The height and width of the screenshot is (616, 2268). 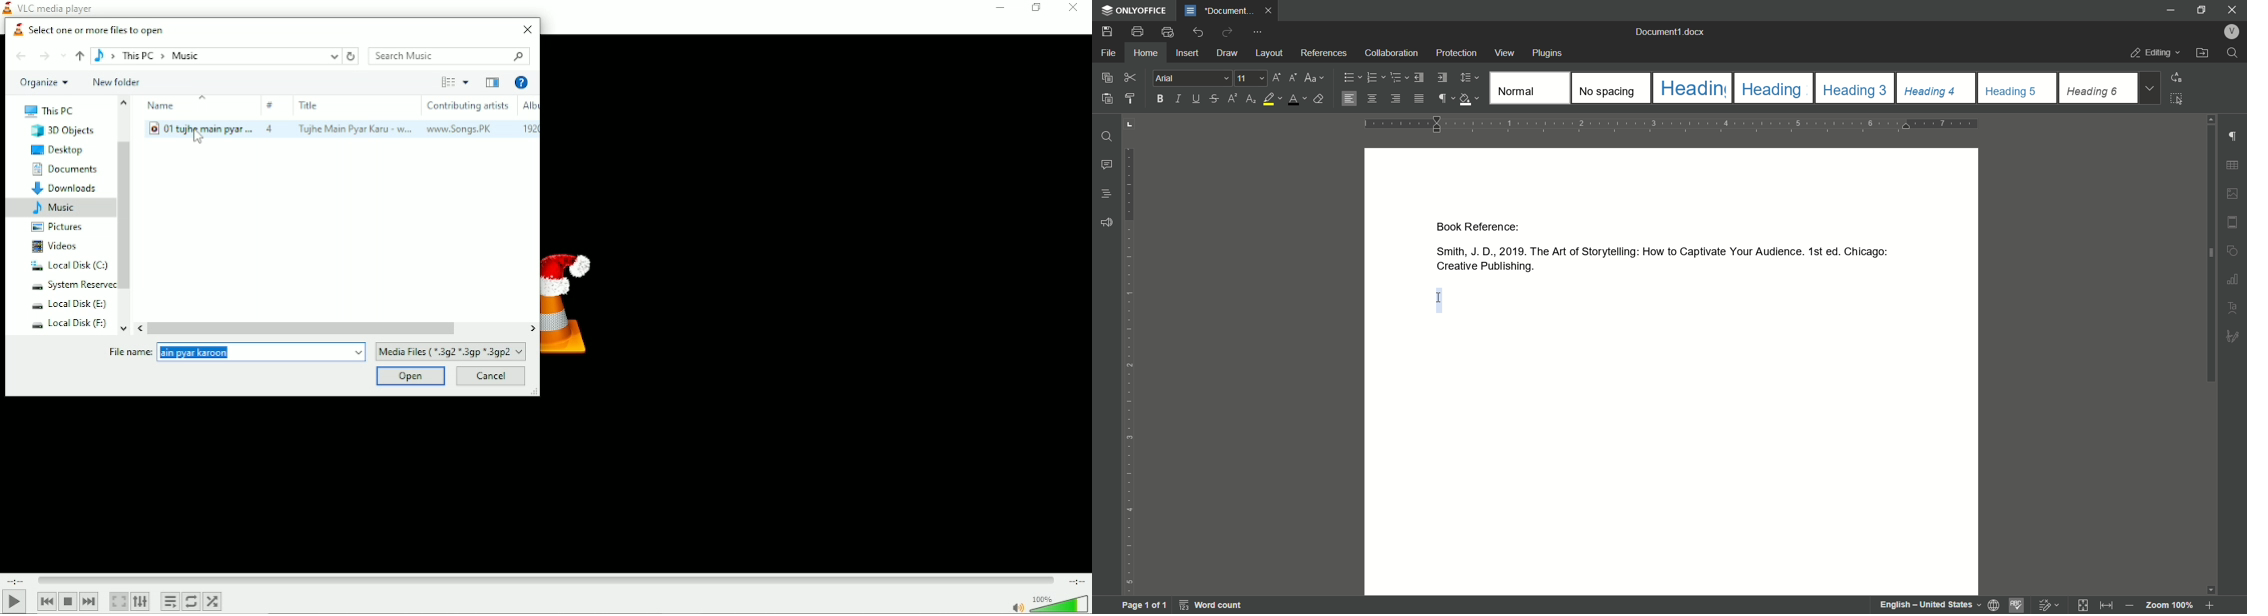 What do you see at coordinates (1457, 52) in the screenshot?
I see `protection` at bounding box center [1457, 52].